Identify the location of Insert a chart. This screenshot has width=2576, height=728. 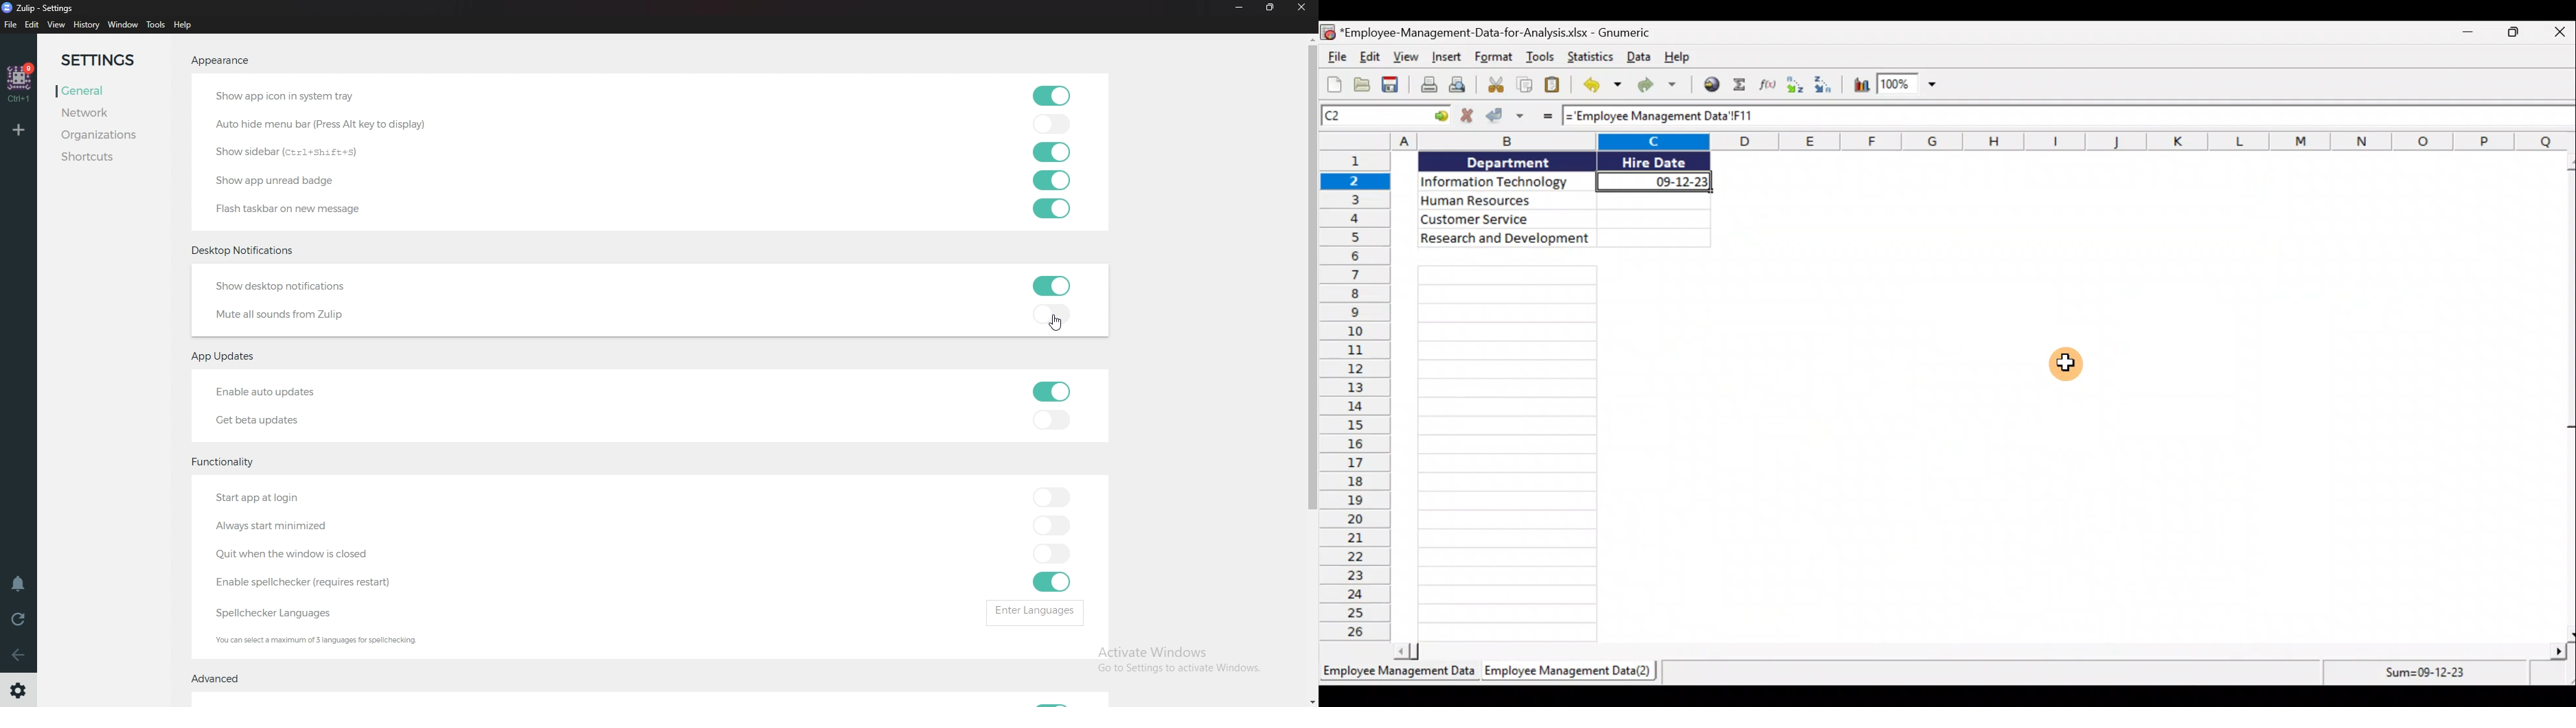
(1862, 84).